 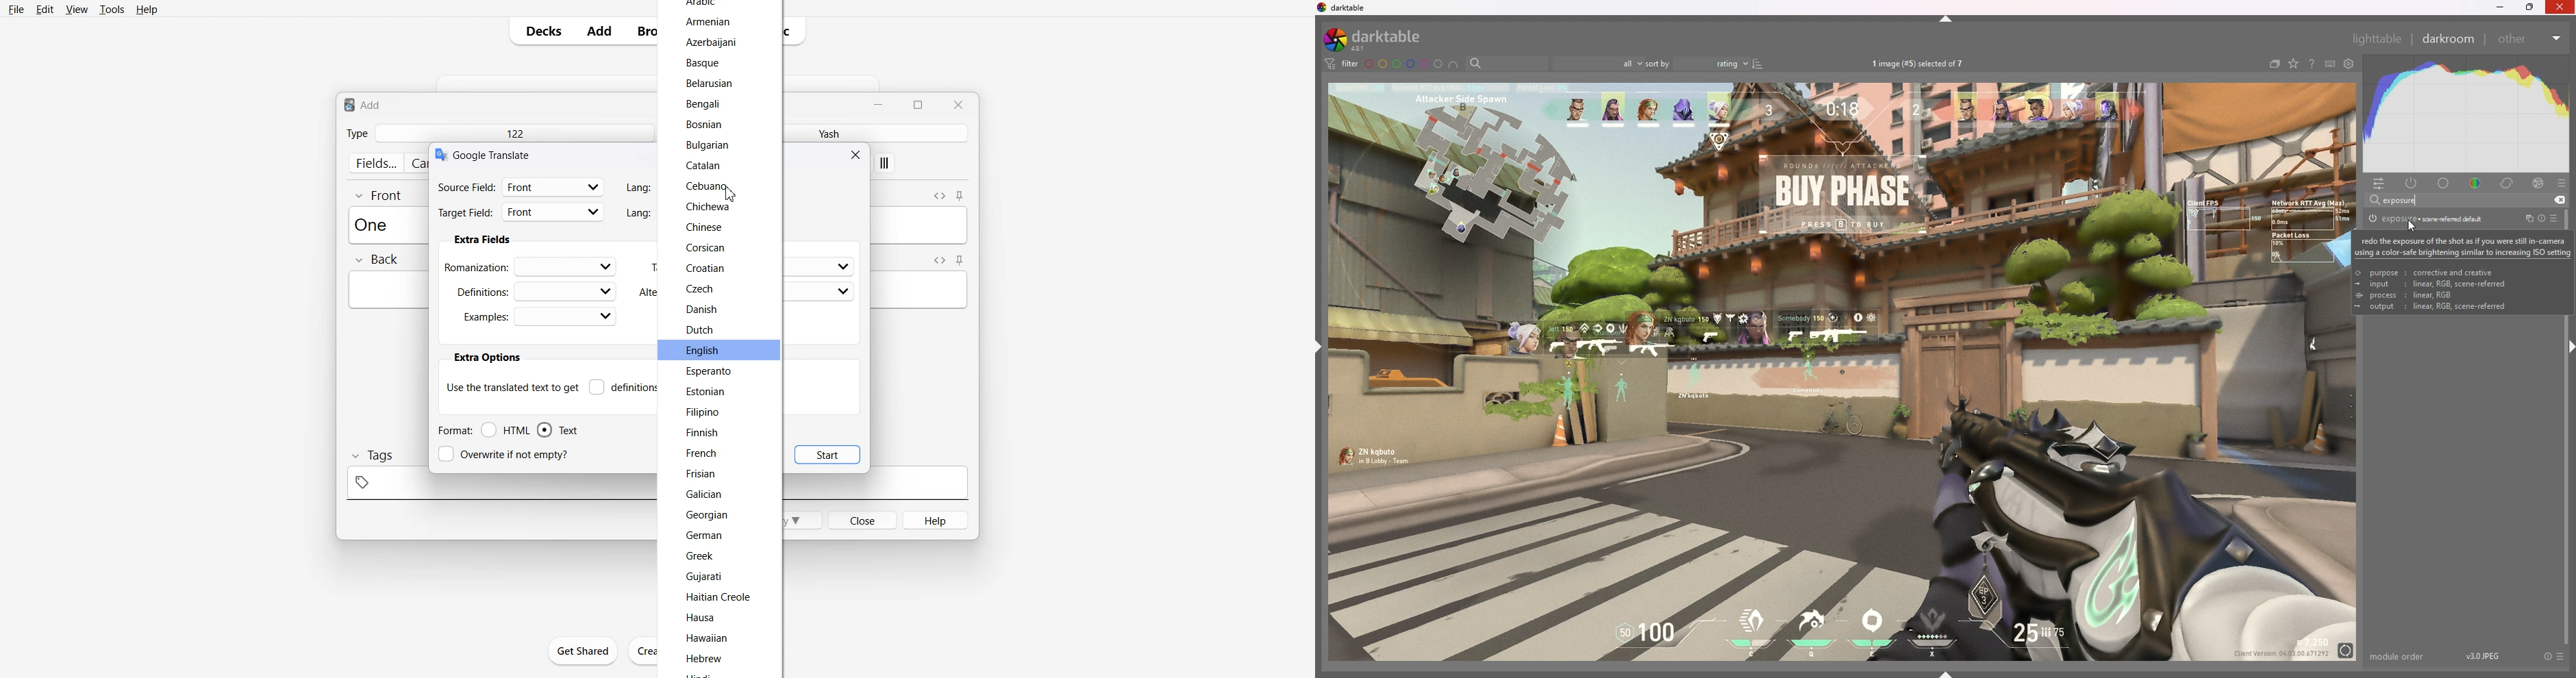 What do you see at coordinates (2542, 218) in the screenshot?
I see `reset` at bounding box center [2542, 218].